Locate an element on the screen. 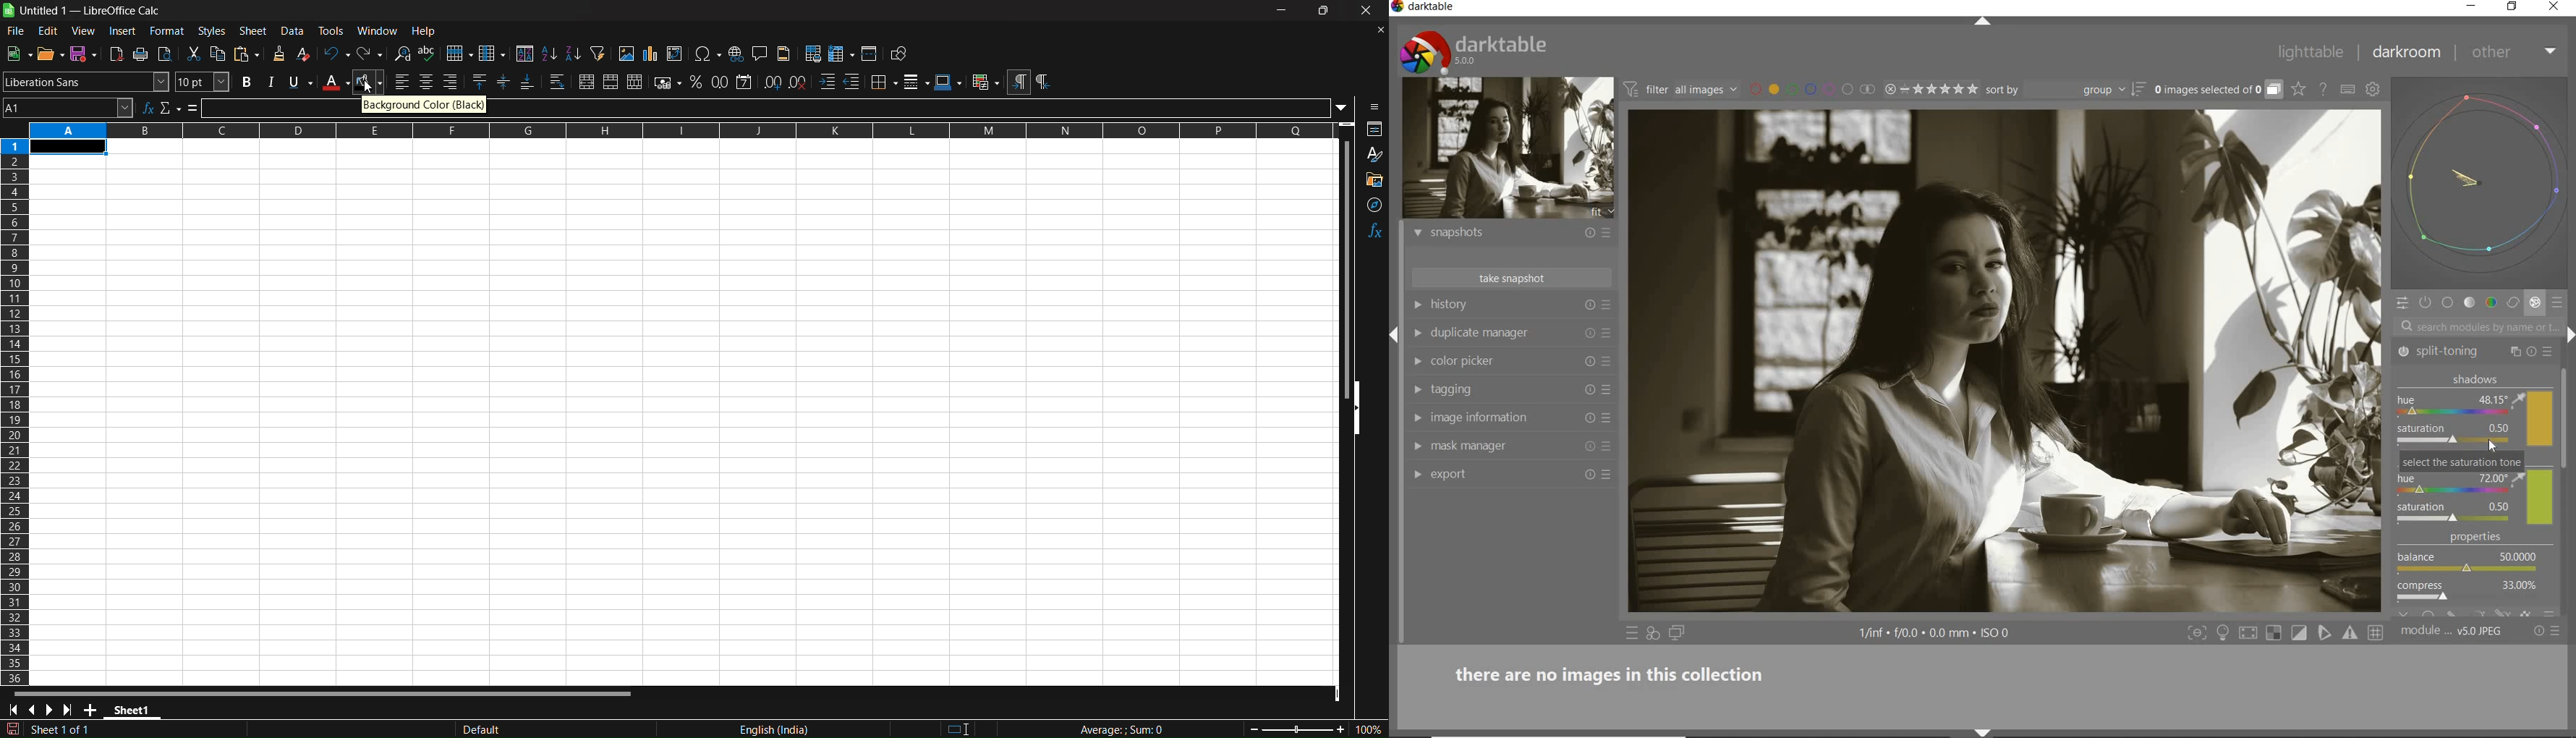  scroll to first  sheet is located at coordinates (12, 710).